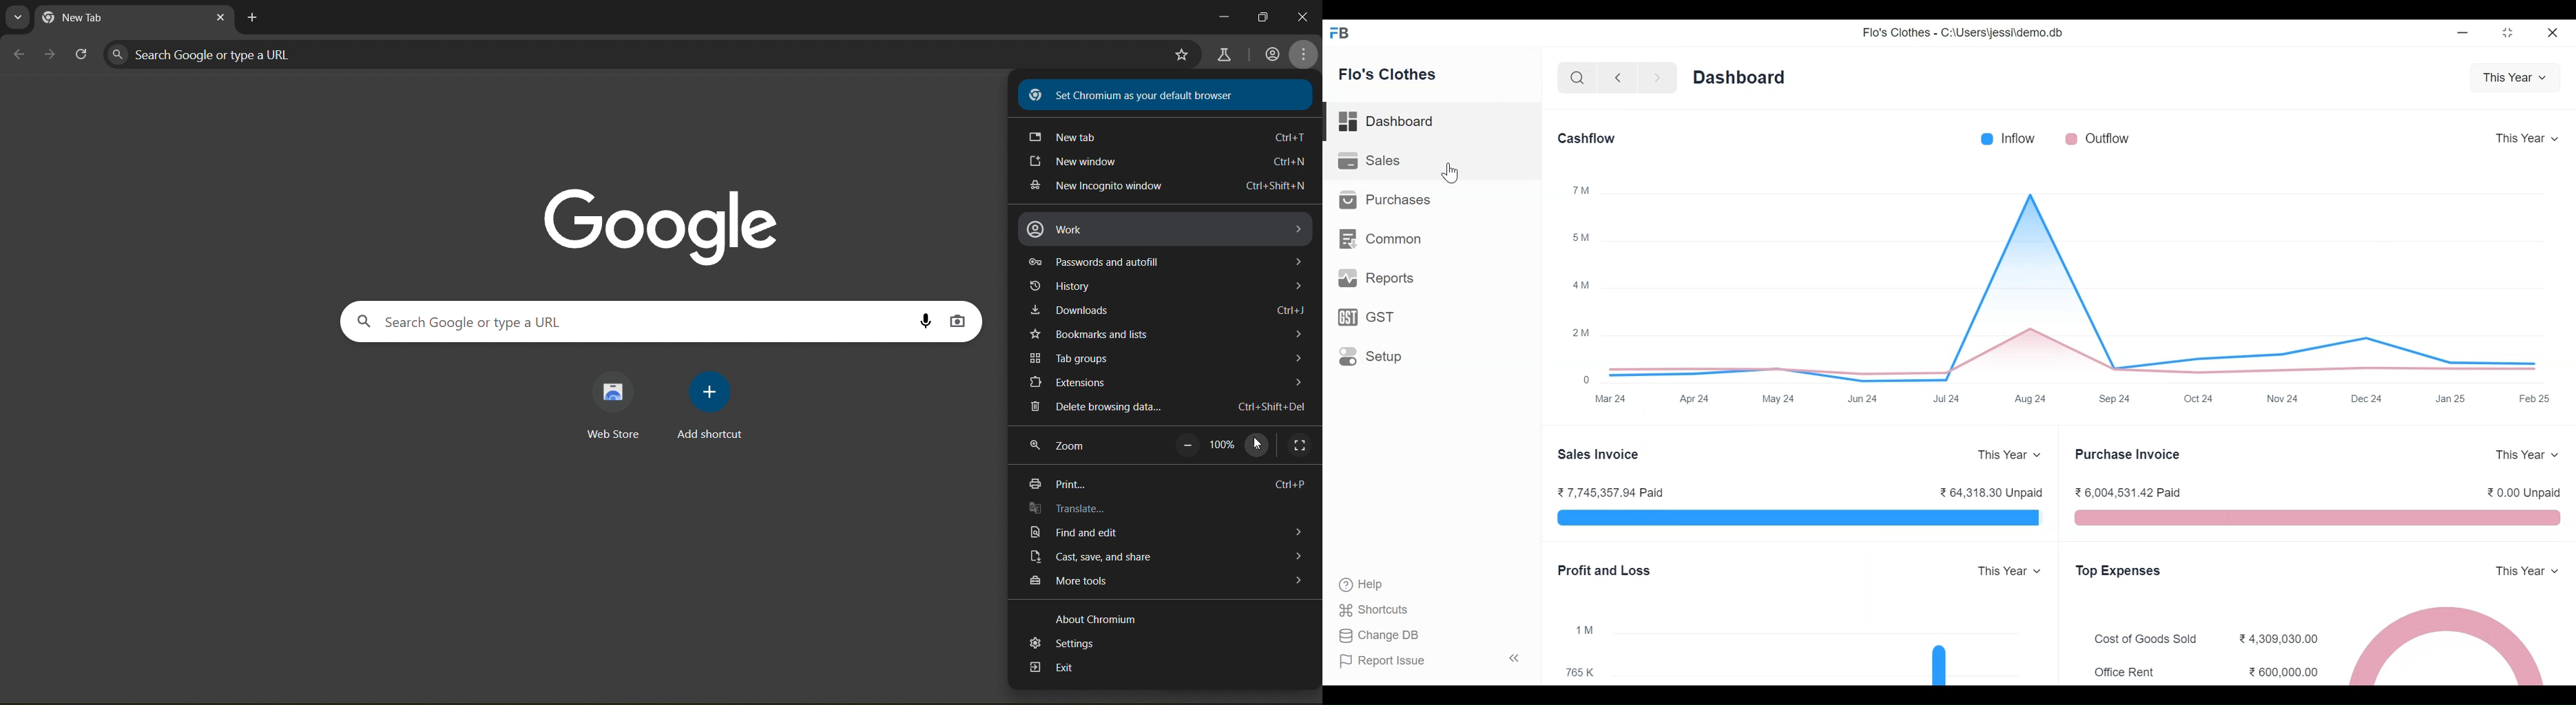  What do you see at coordinates (1605, 571) in the screenshot?
I see `Profit and Loss` at bounding box center [1605, 571].